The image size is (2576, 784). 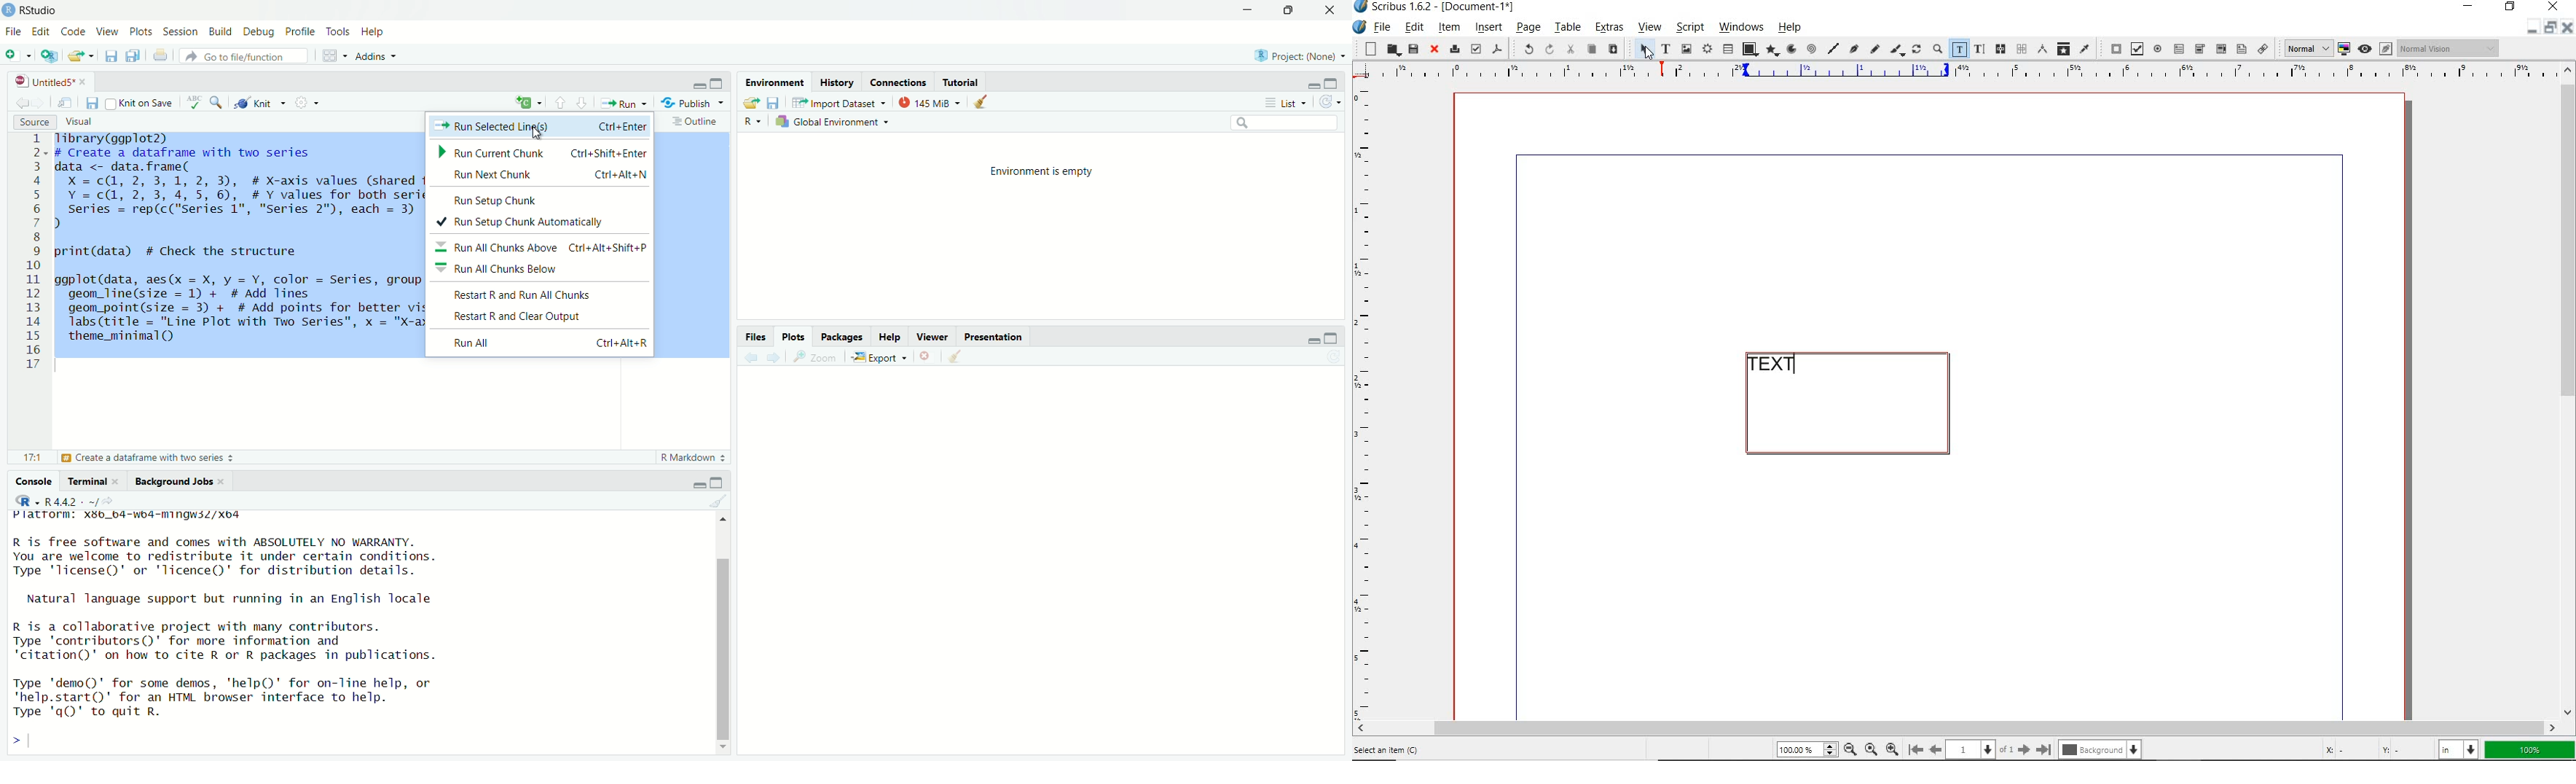 I want to click on minimize, so click(x=1313, y=86).